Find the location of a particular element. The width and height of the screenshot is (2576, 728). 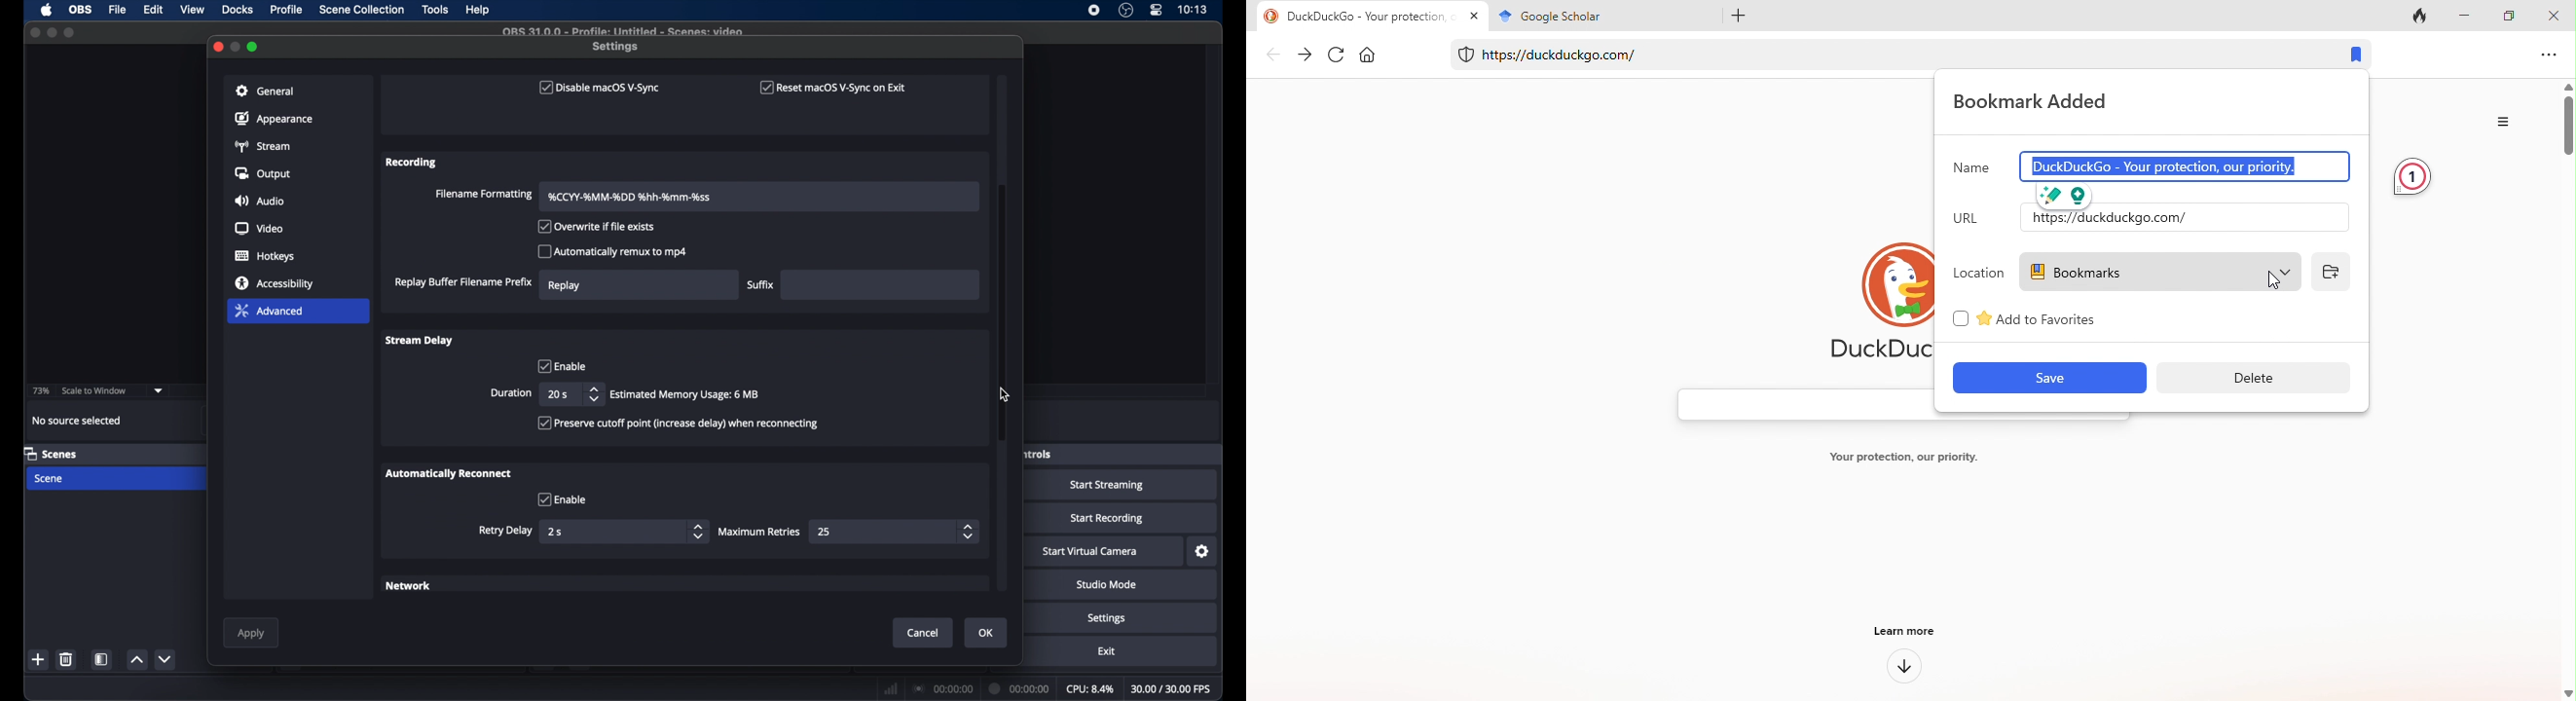

73% is located at coordinates (42, 391).